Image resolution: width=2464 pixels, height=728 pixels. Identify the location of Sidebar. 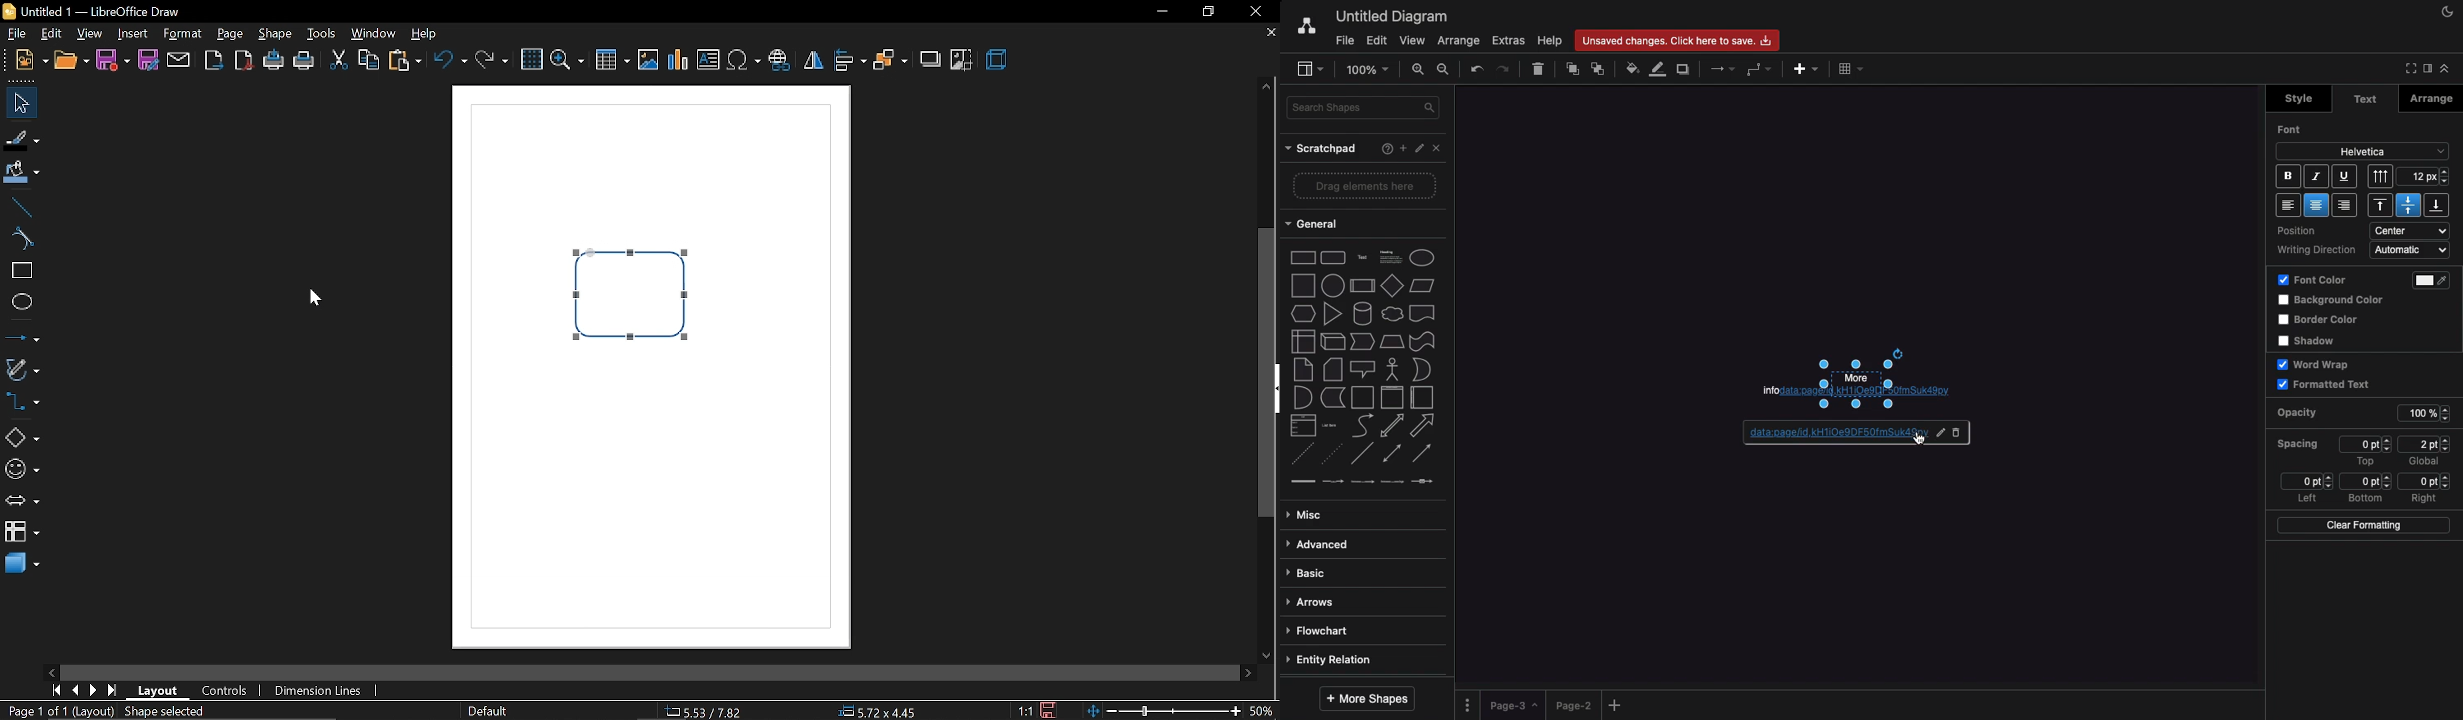
(2427, 69).